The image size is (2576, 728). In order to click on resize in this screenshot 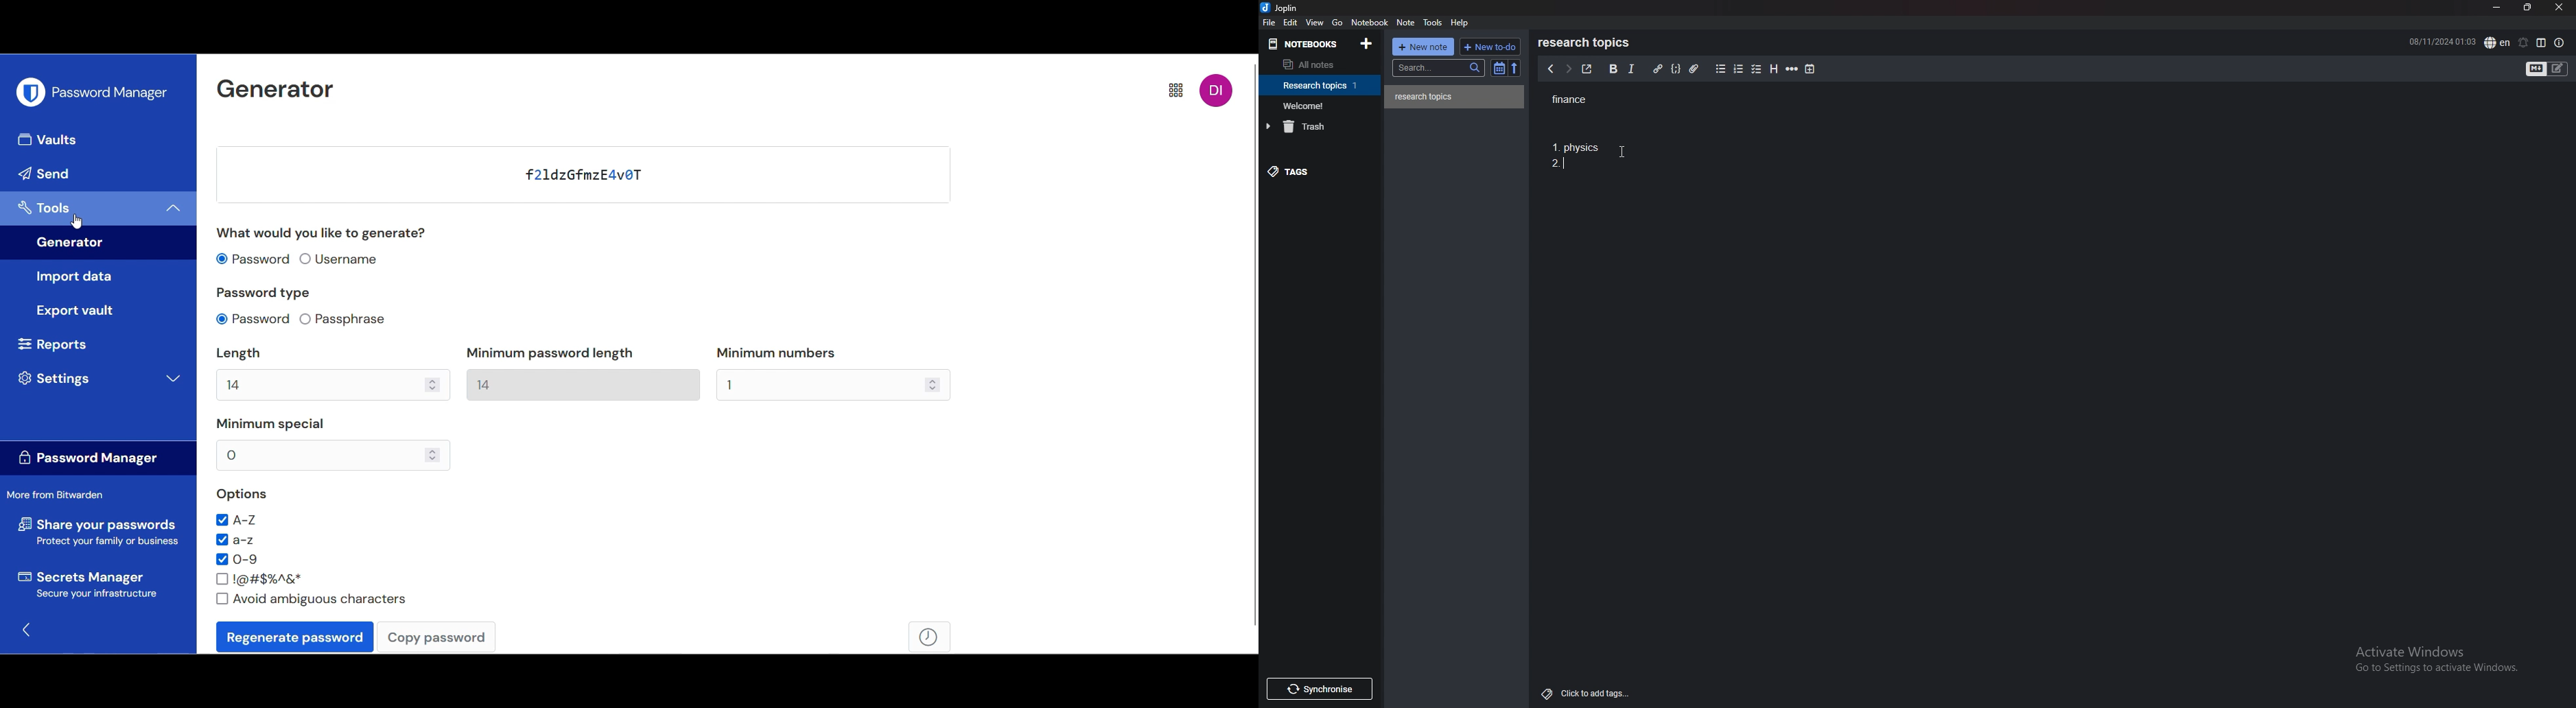, I will do `click(2527, 7)`.